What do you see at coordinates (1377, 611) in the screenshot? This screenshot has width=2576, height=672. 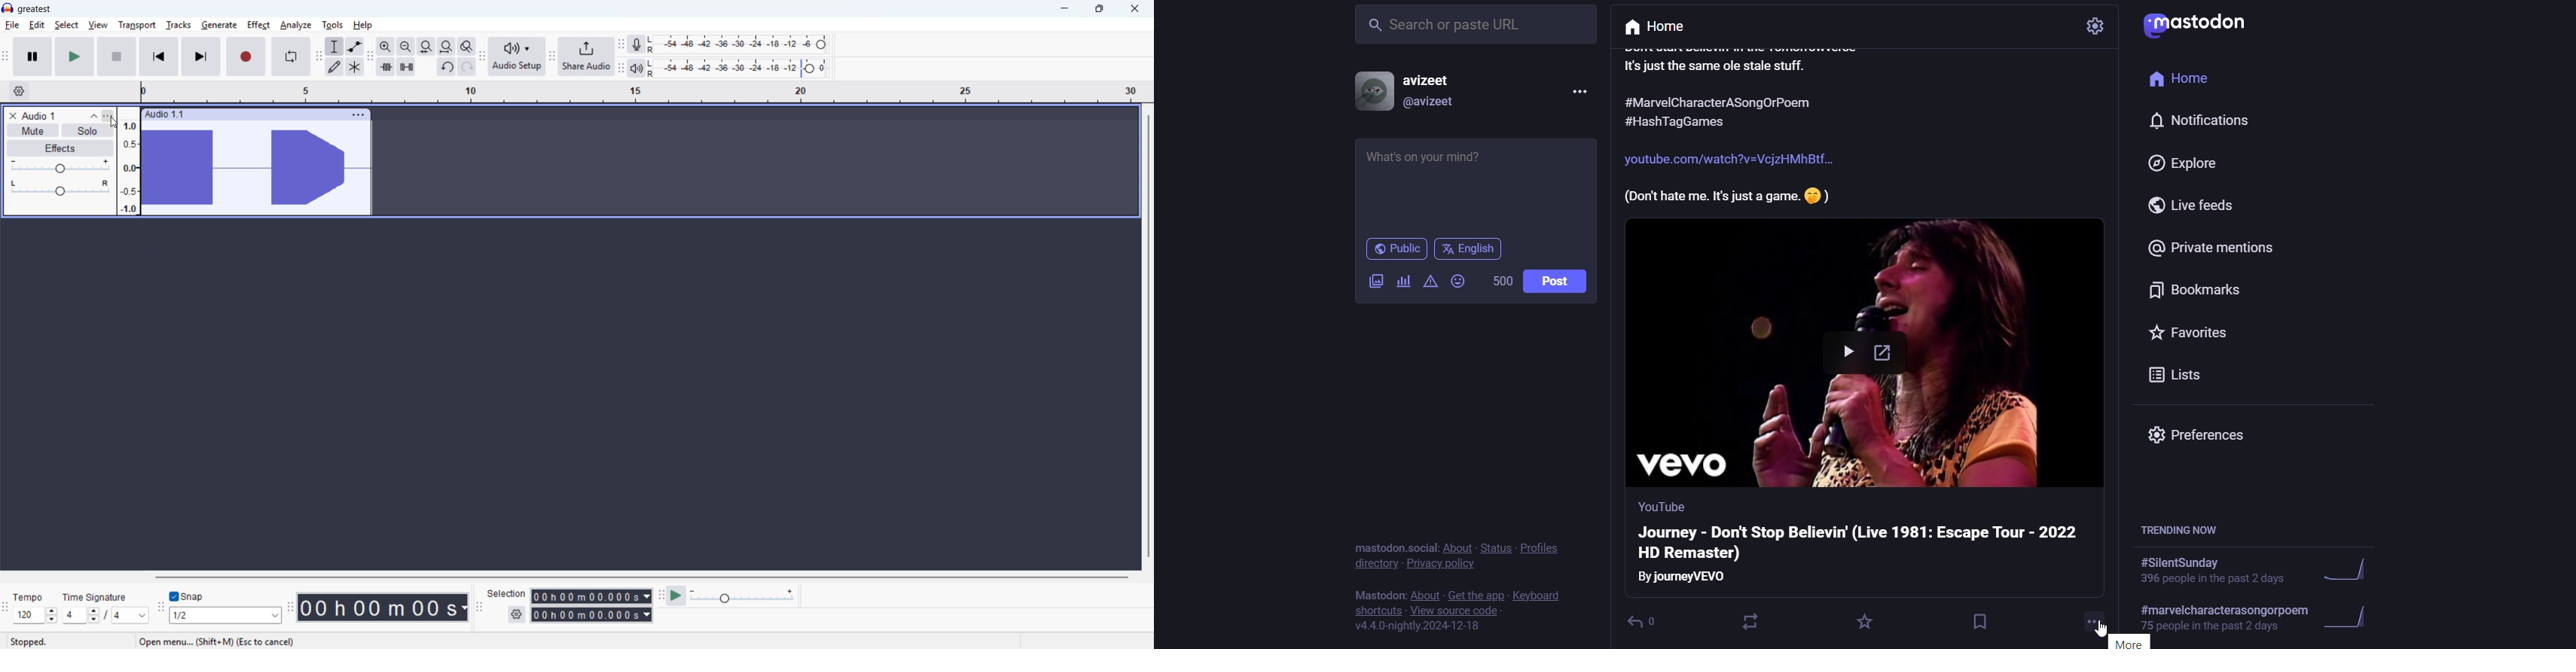 I see `shortcuts` at bounding box center [1377, 611].